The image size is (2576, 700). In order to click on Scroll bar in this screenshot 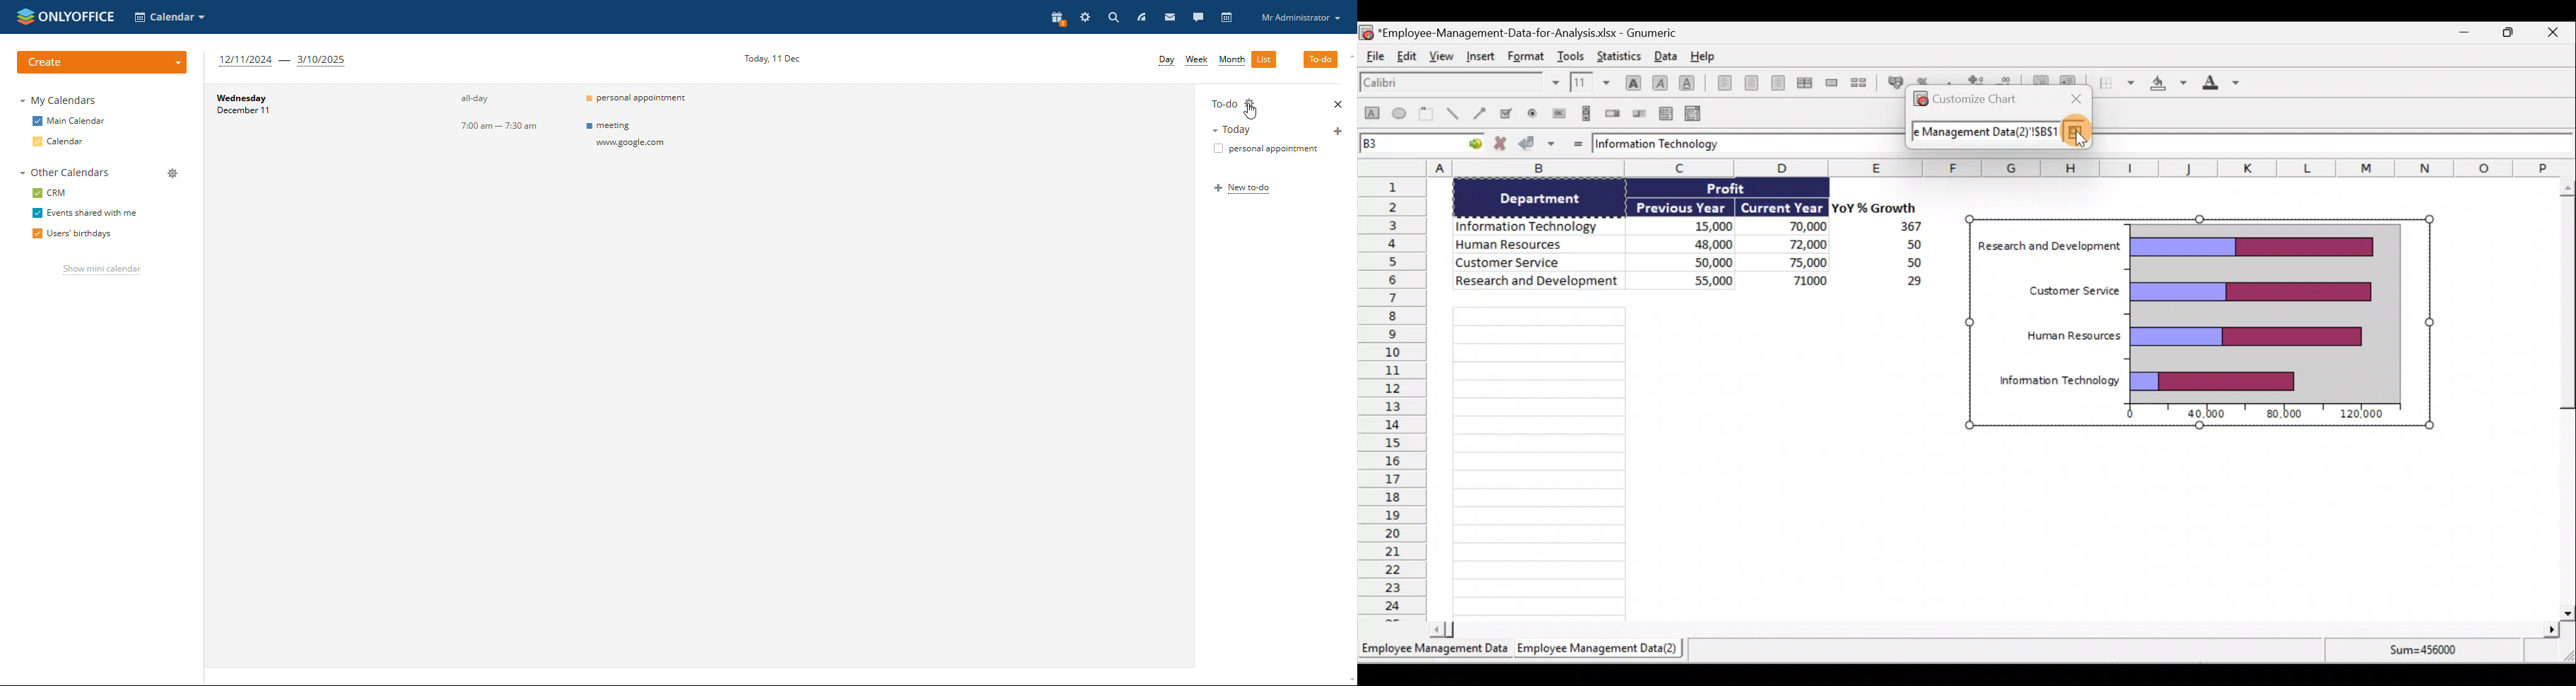, I will do `click(1995, 629)`.